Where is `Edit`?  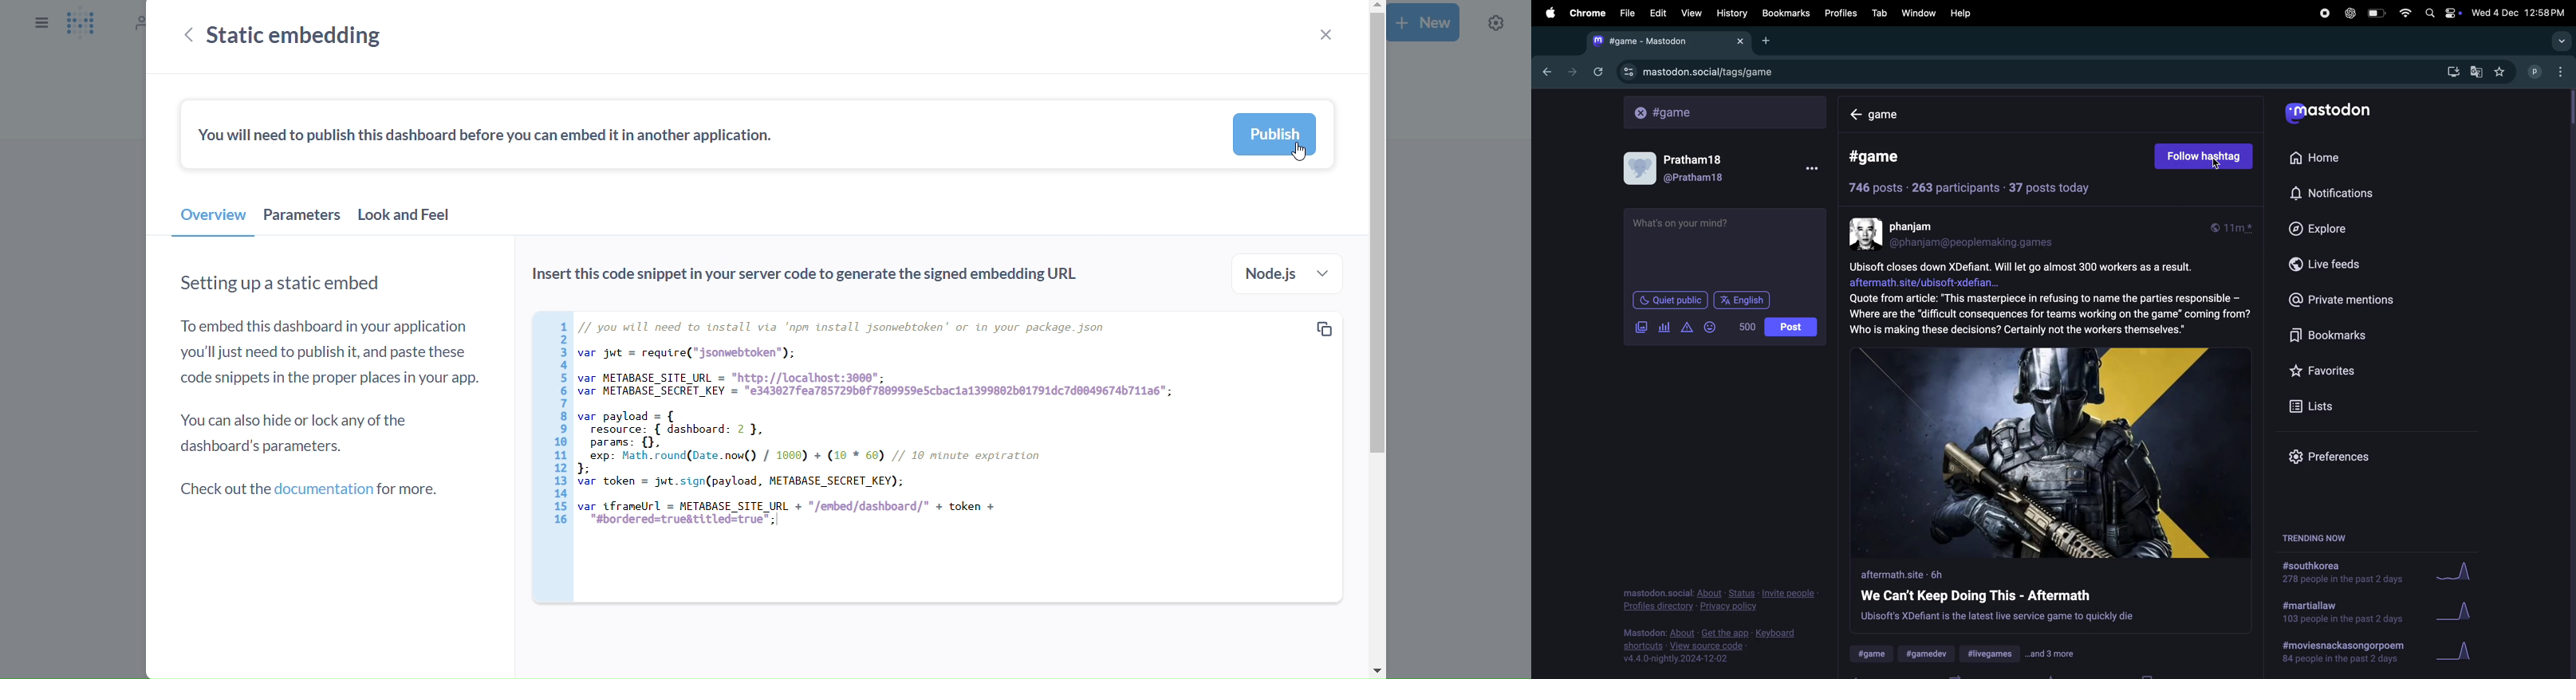
Edit is located at coordinates (1659, 11).